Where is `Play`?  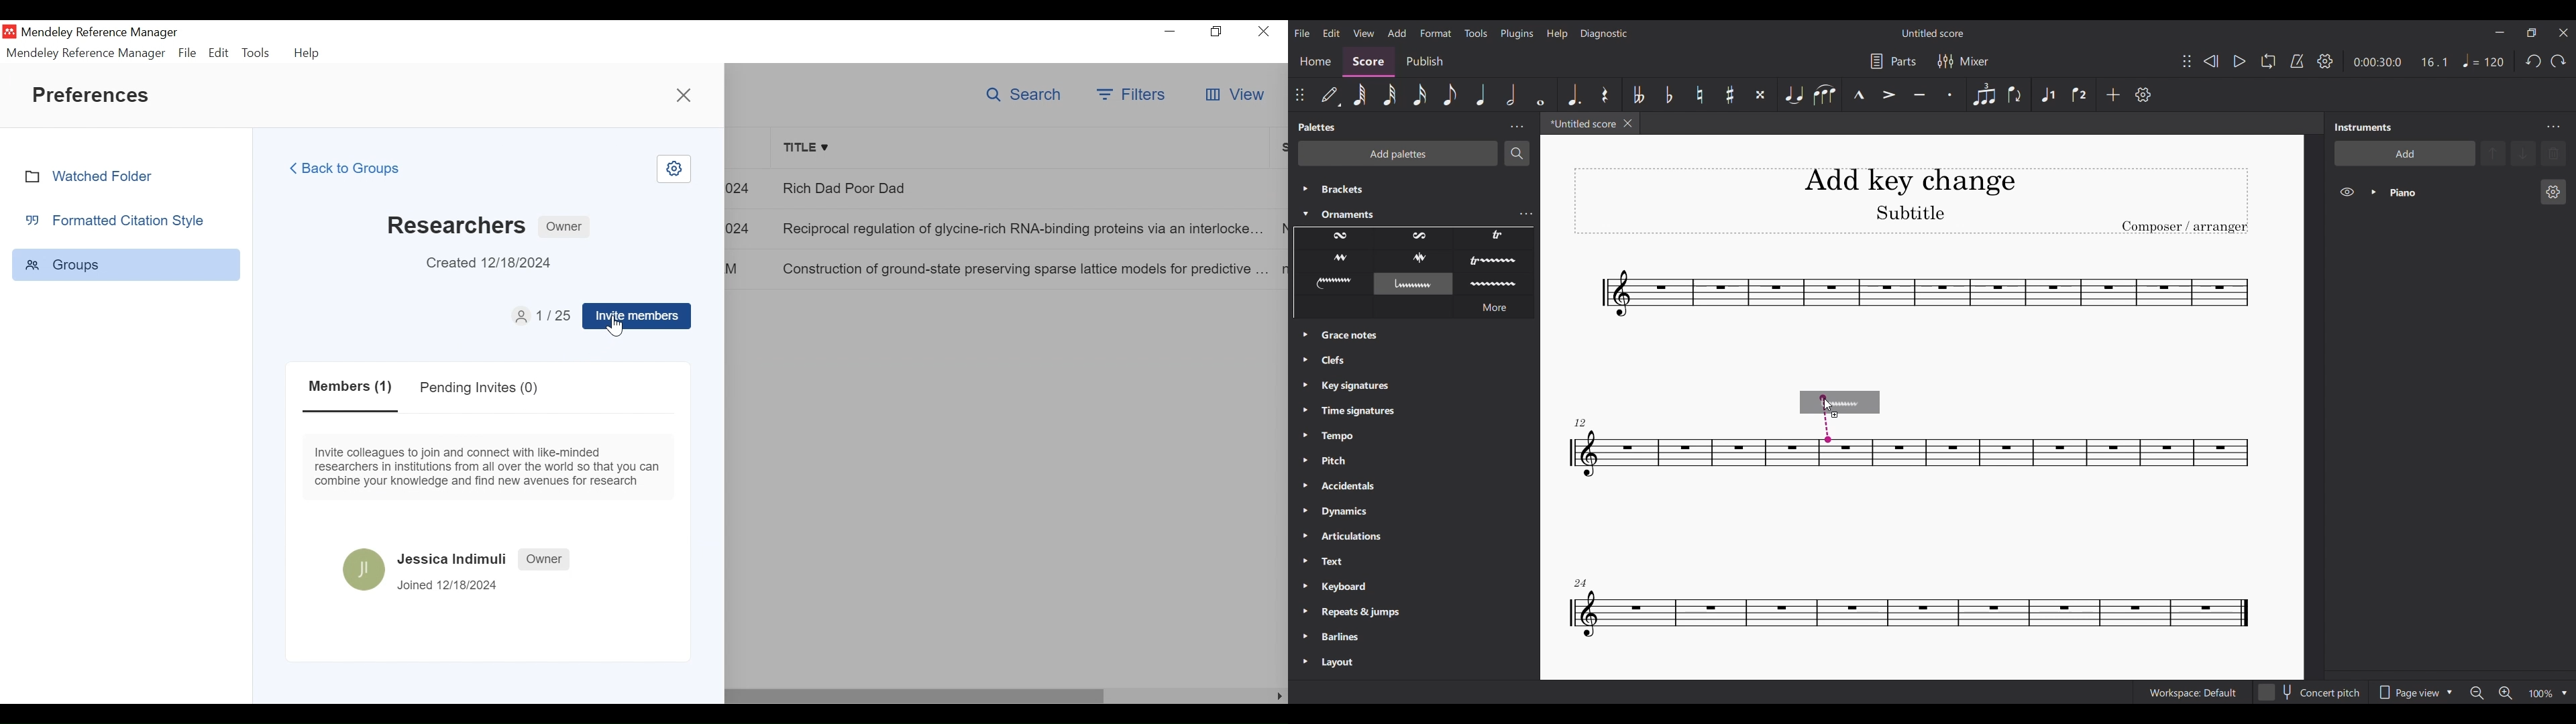
Play is located at coordinates (2239, 62).